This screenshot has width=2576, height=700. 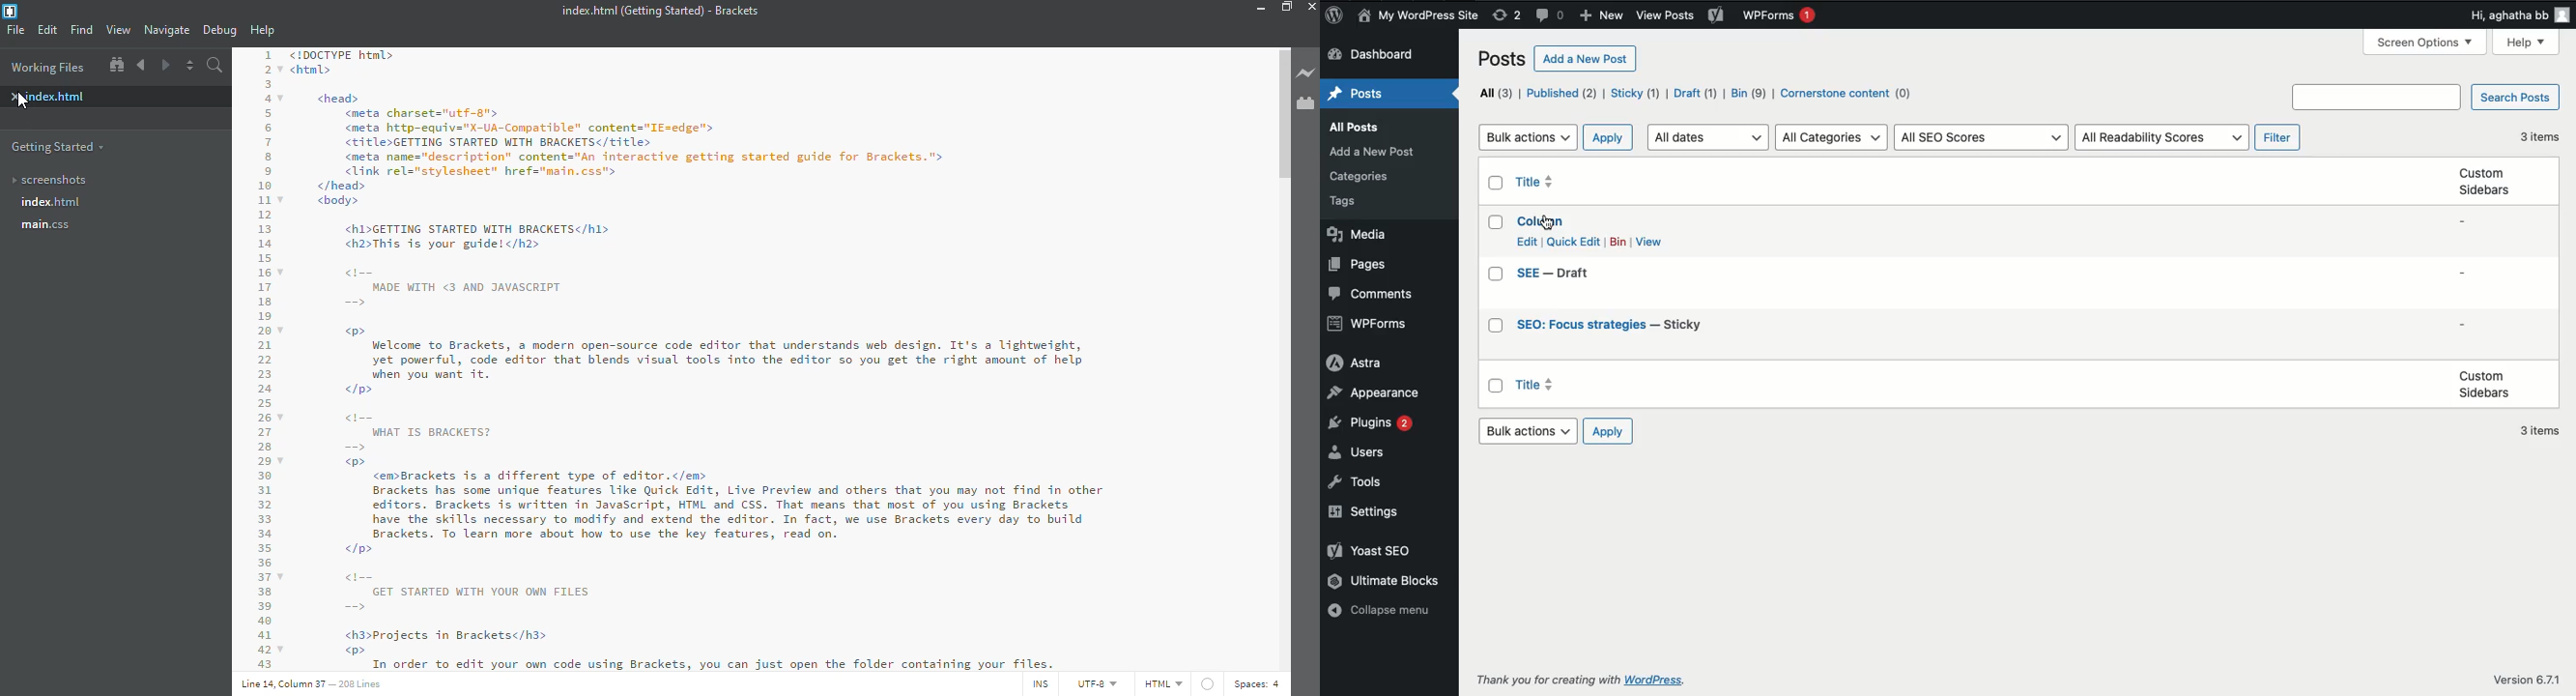 I want to click on Posts, so click(x=1500, y=59).